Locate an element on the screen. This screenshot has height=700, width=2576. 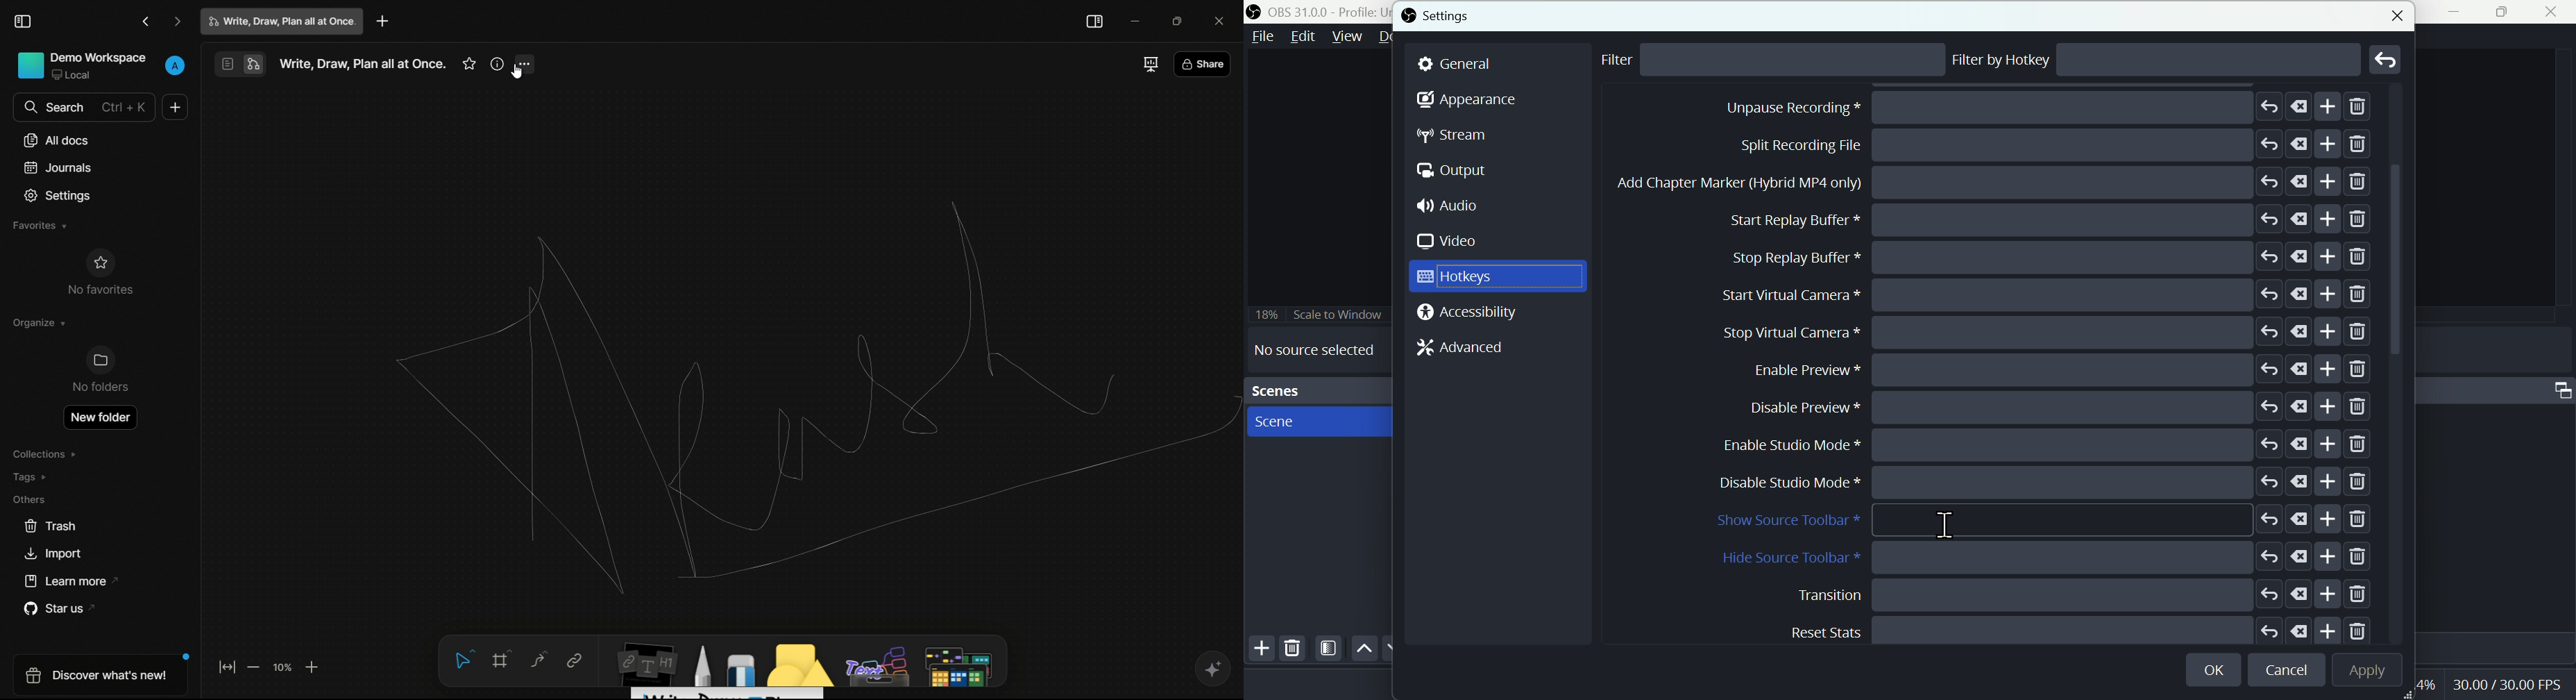
tags is located at coordinates (34, 478).